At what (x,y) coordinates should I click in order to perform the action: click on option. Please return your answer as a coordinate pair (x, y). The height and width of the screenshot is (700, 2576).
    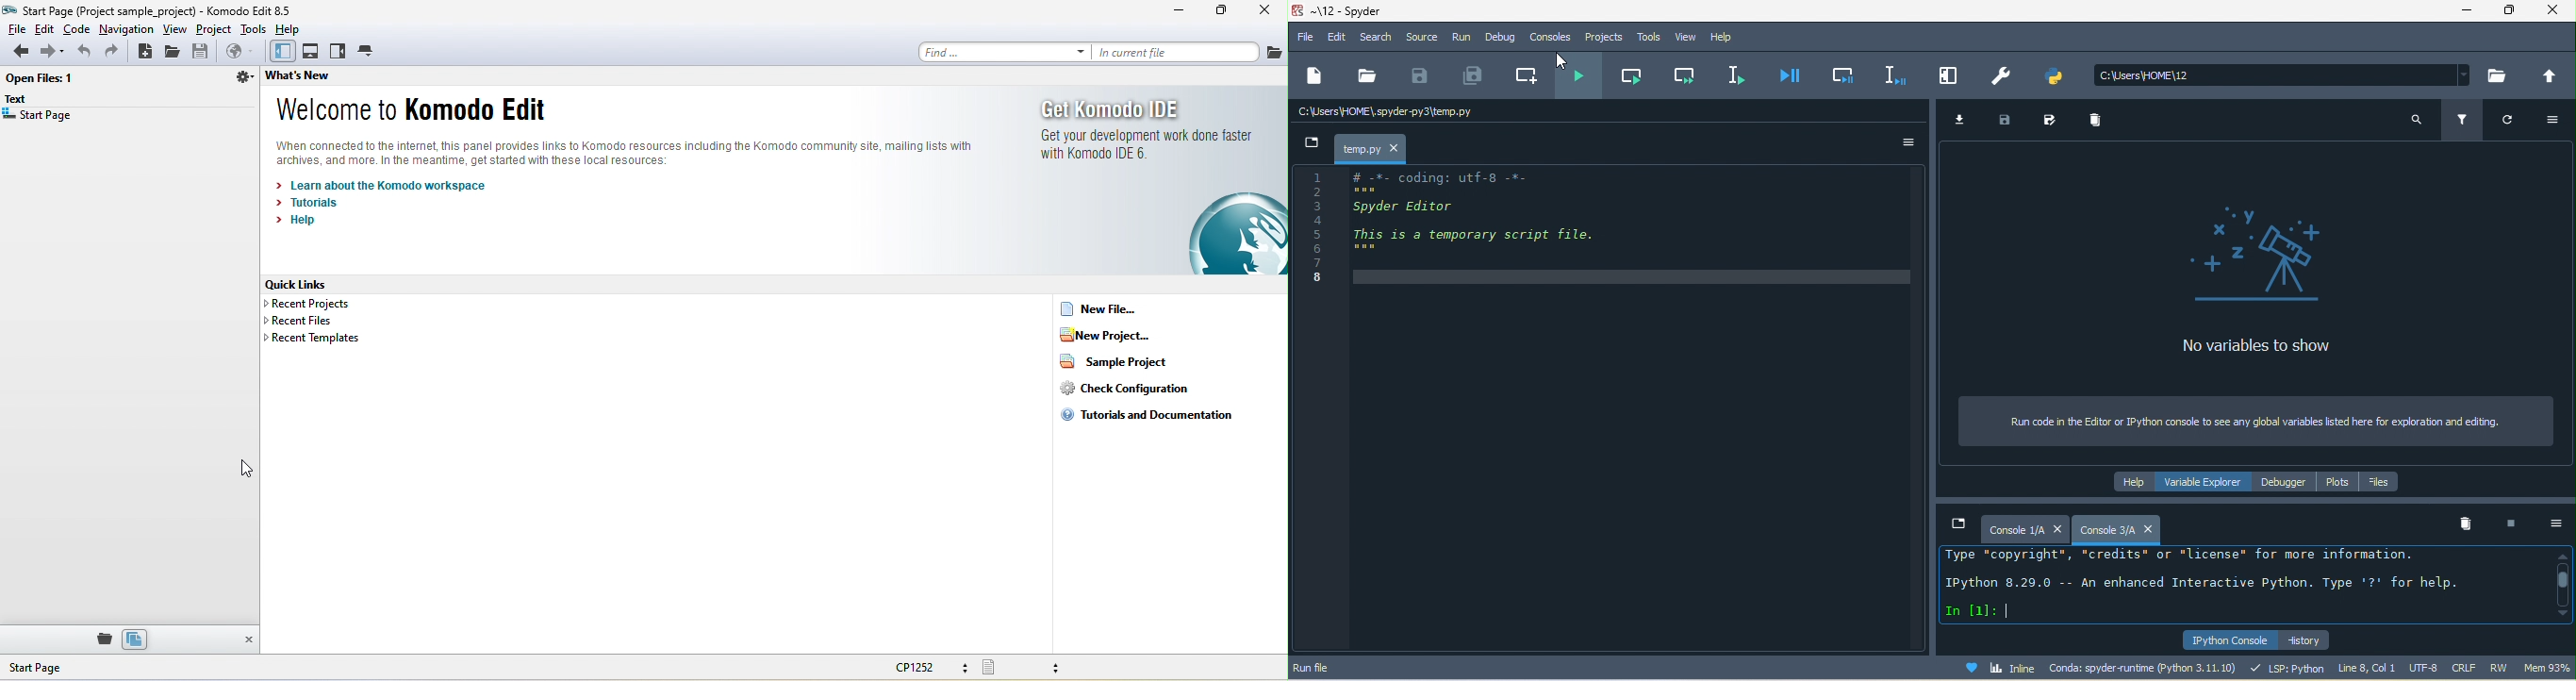
    Looking at the image, I should click on (2557, 121).